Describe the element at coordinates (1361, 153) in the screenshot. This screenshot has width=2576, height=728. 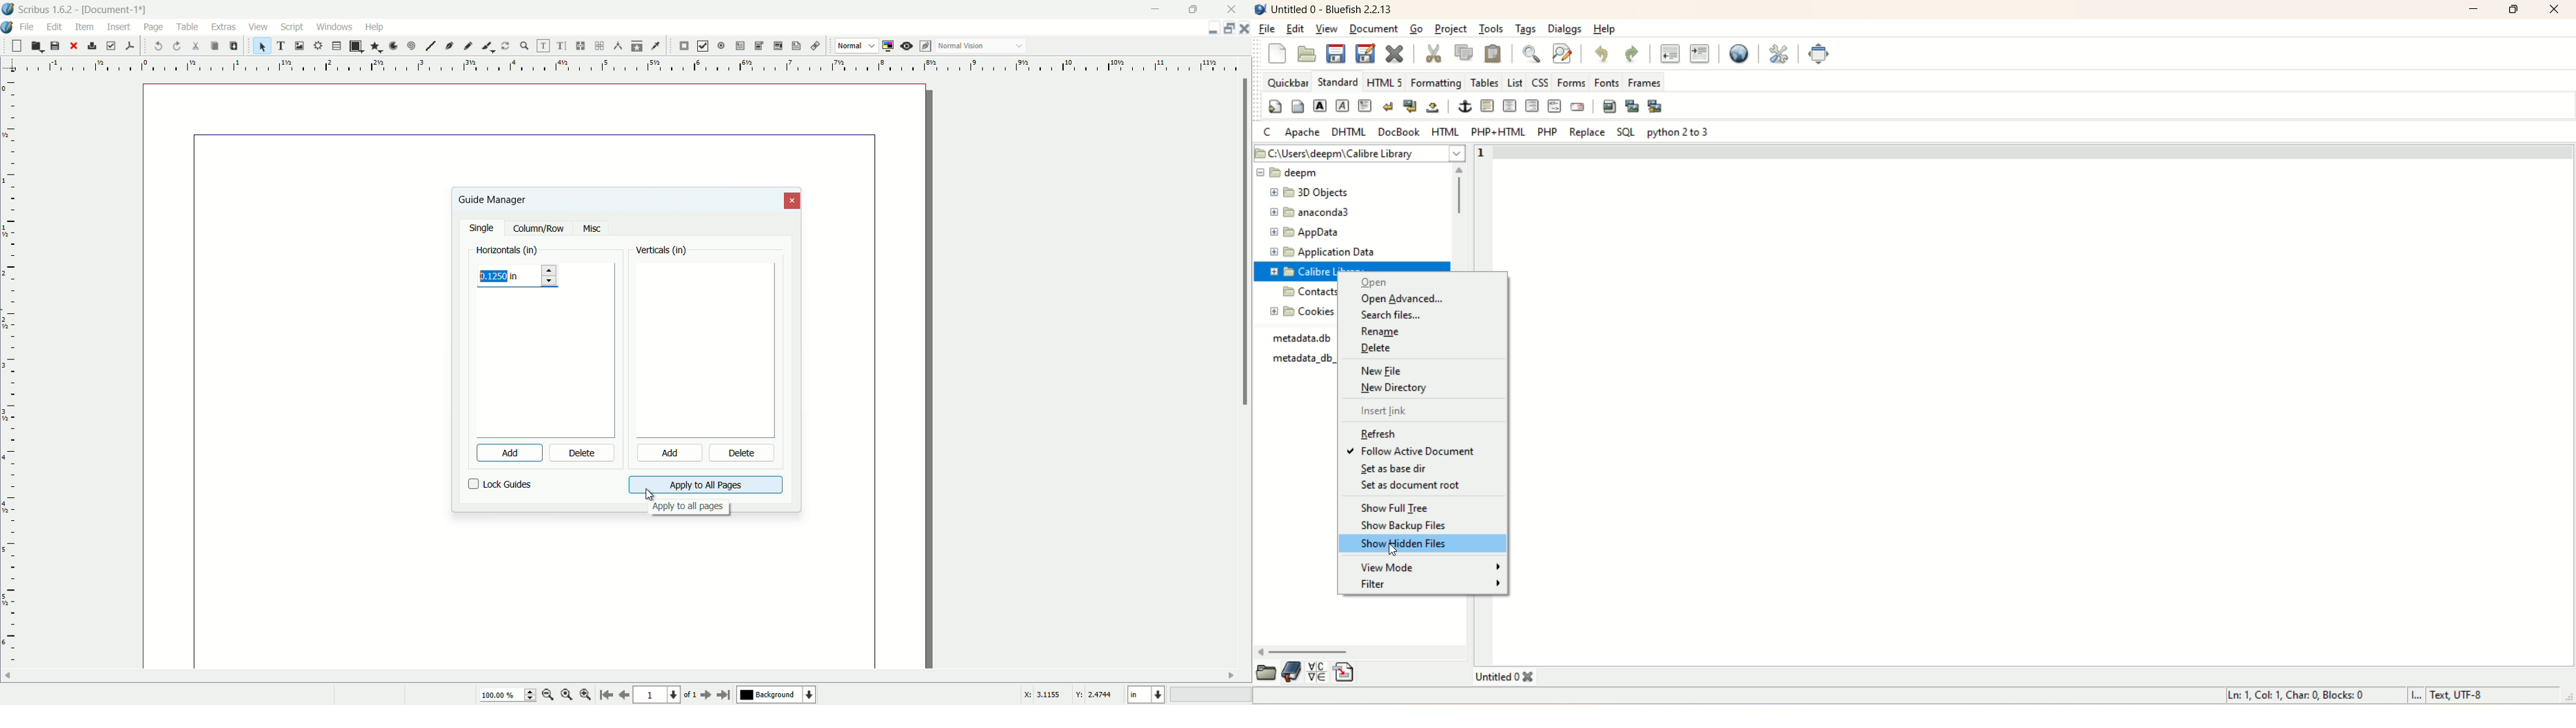
I see `location` at that location.